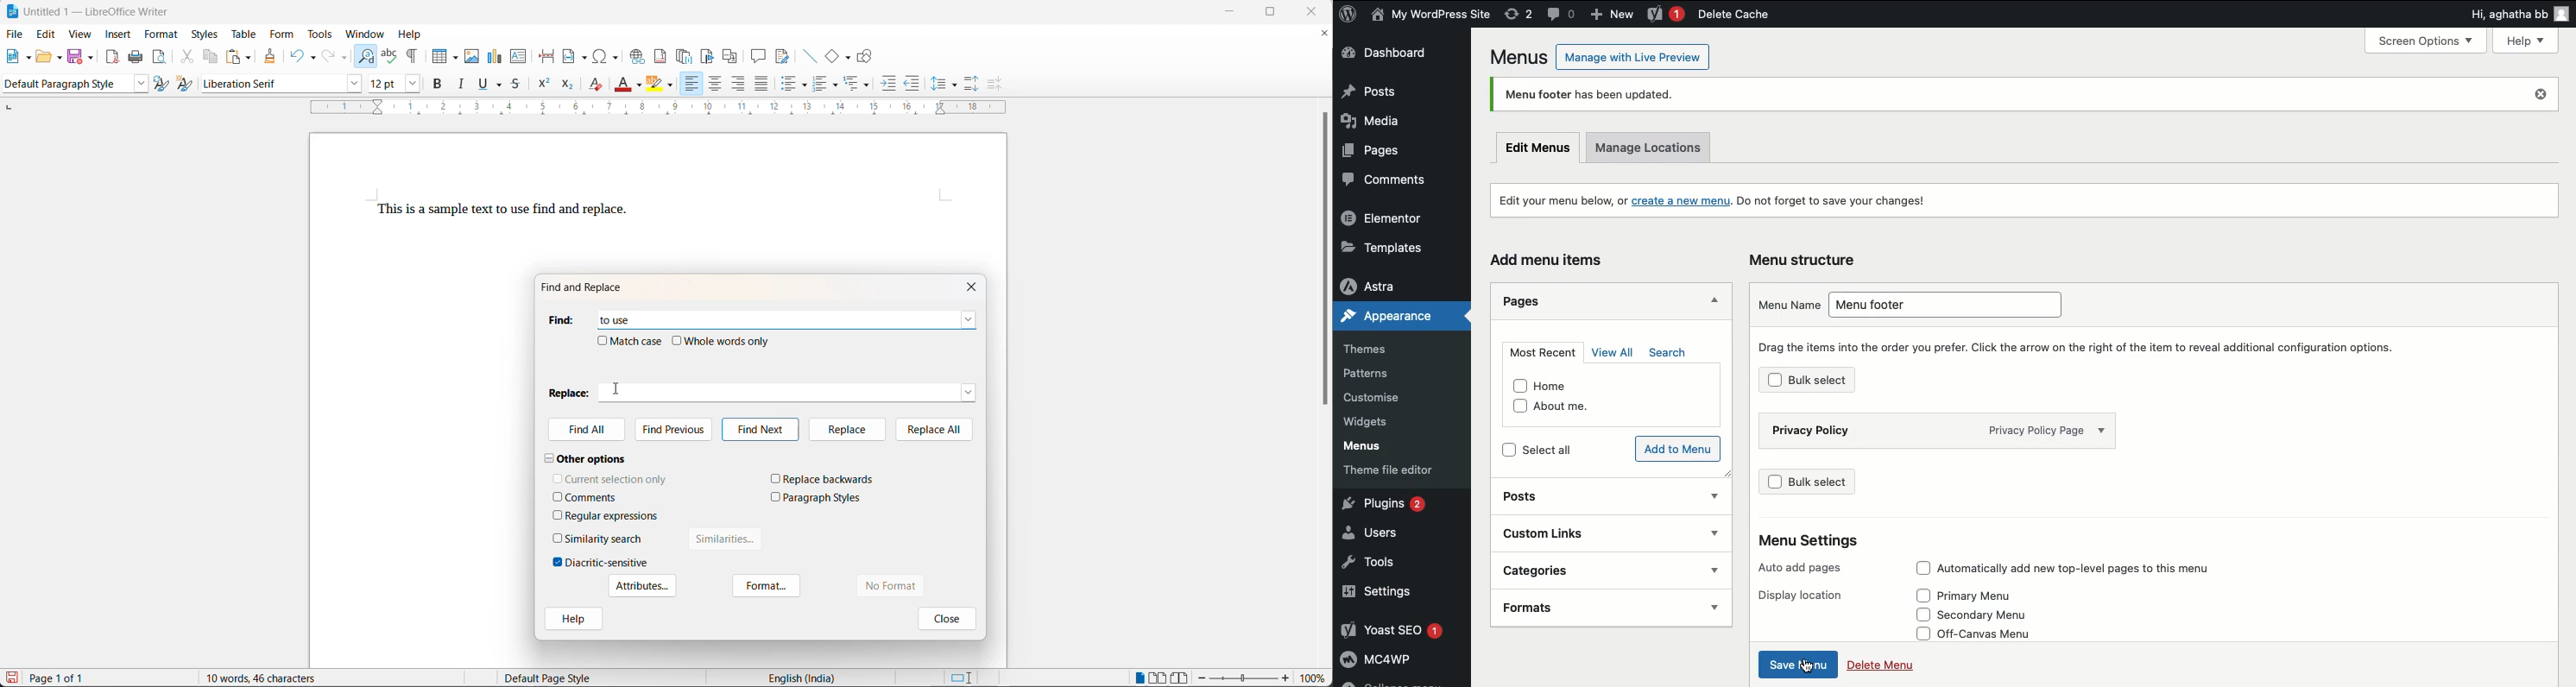 This screenshot has height=700, width=2576. Describe the element at coordinates (576, 57) in the screenshot. I see `insert field` at that location.